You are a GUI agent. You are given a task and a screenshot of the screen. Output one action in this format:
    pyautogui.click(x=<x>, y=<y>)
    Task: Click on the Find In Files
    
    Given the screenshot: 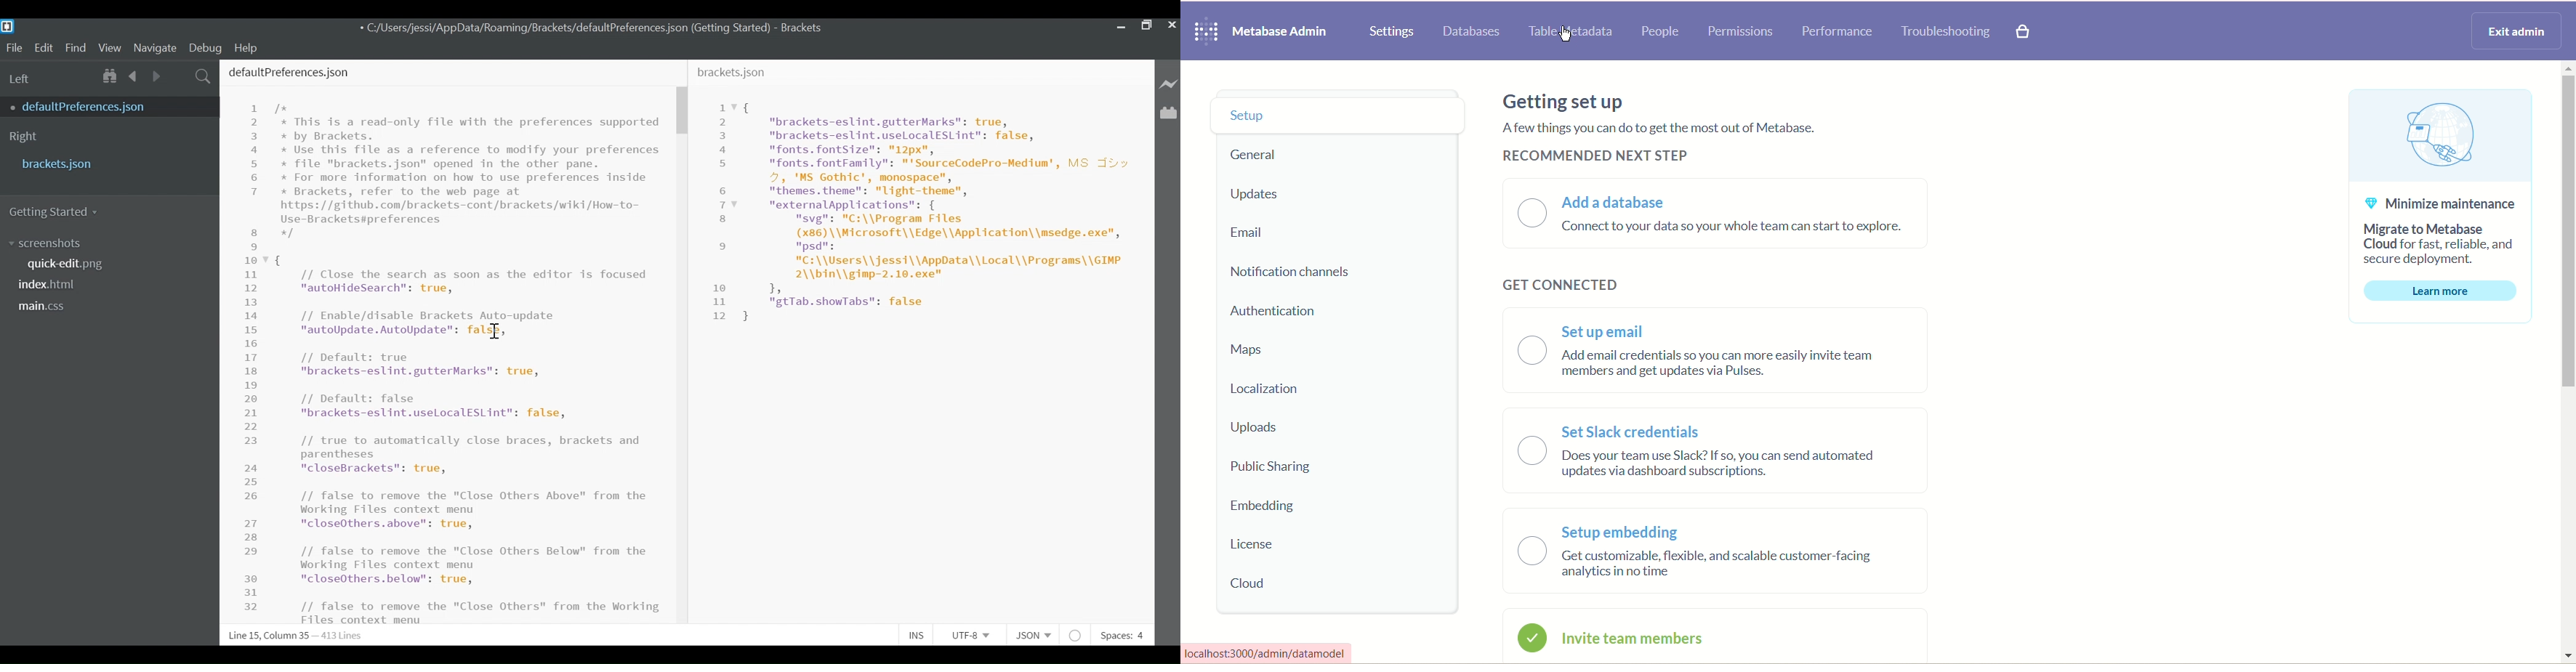 What is the action you would take?
    pyautogui.click(x=204, y=75)
    